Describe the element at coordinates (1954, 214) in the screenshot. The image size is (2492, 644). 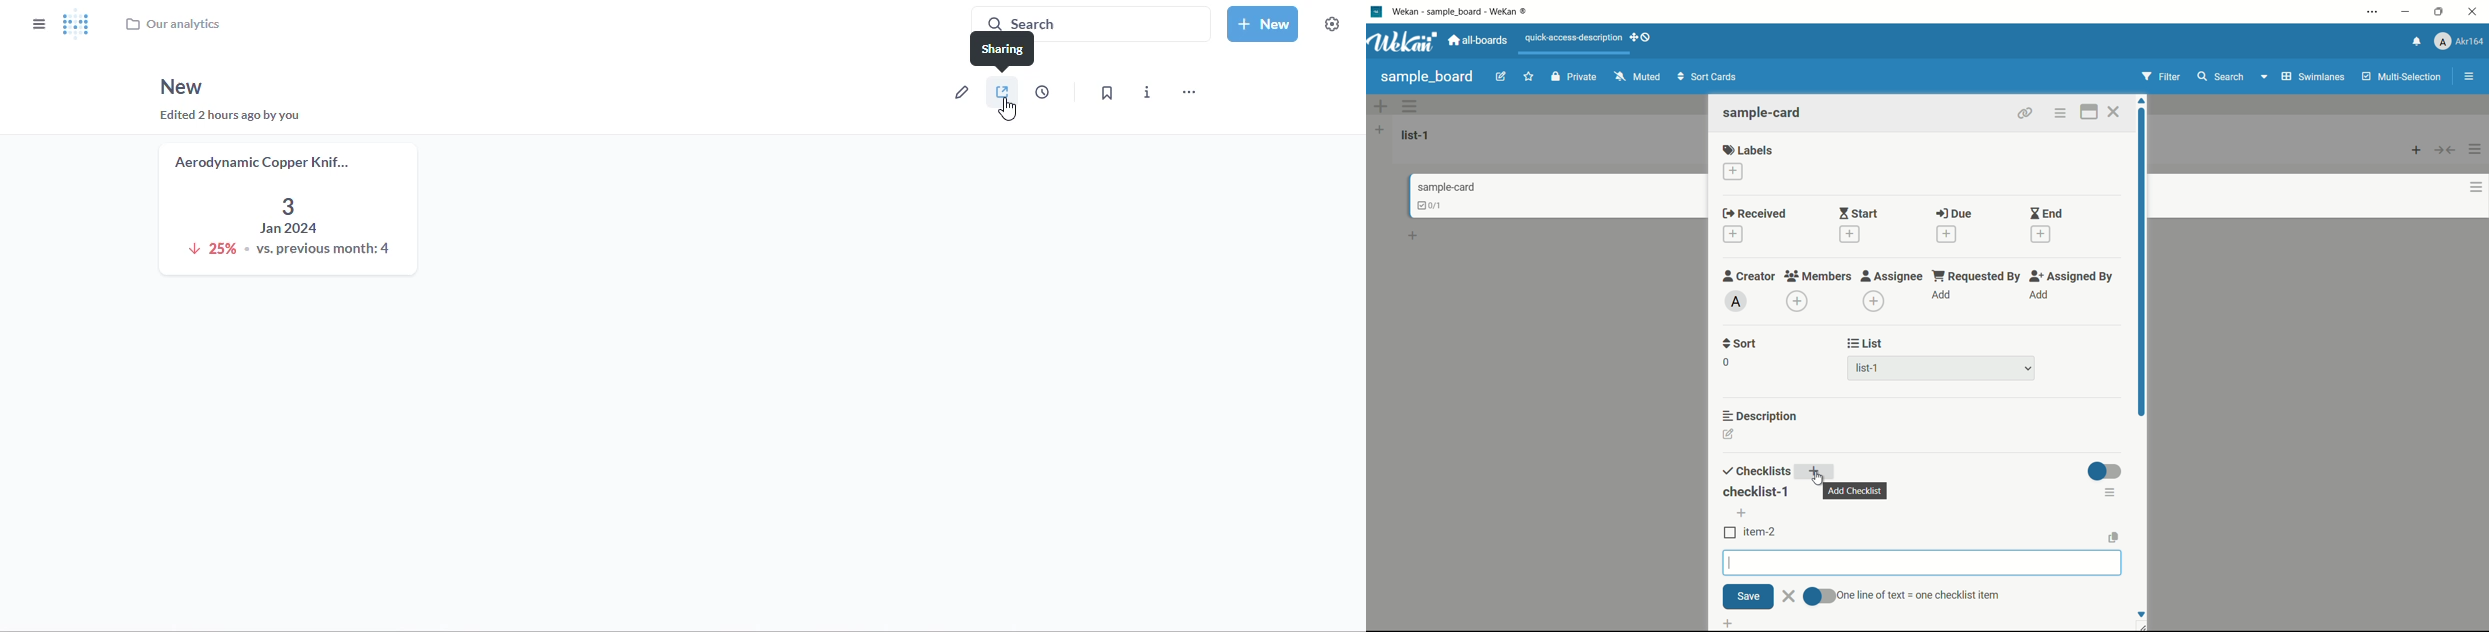
I see `due` at that location.